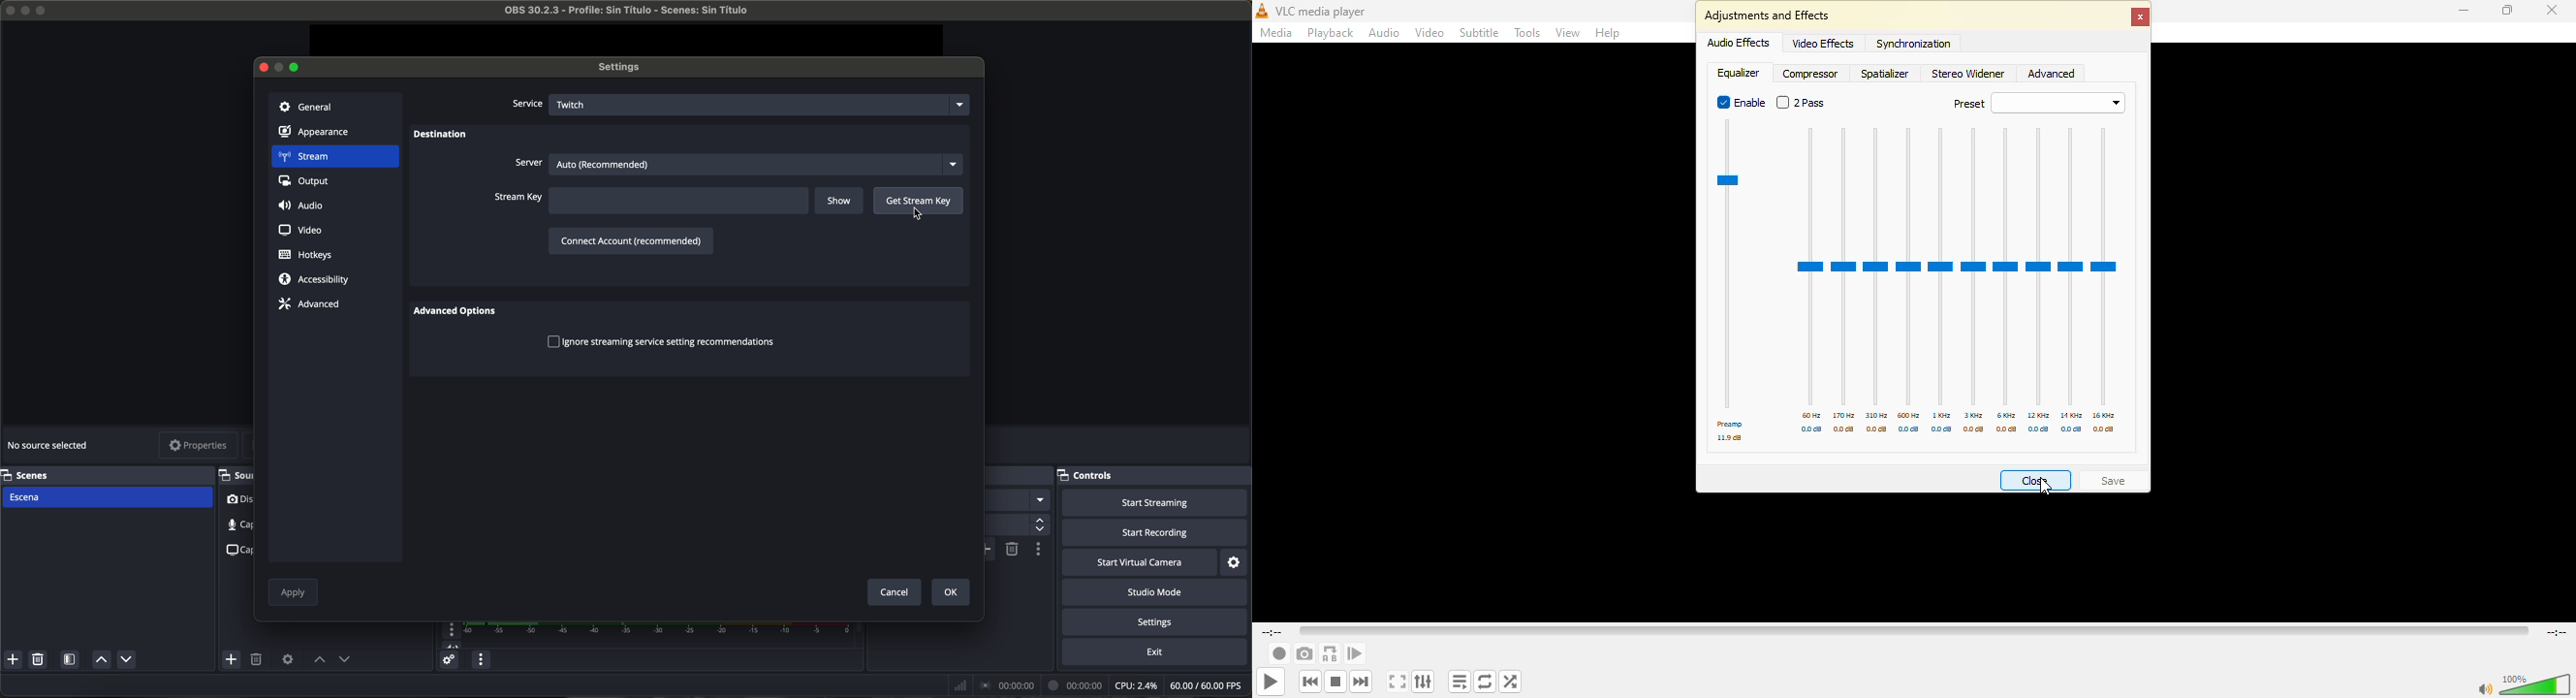 This screenshot has width=2576, height=700. Describe the element at coordinates (258, 660) in the screenshot. I see `remove selected source` at that location.